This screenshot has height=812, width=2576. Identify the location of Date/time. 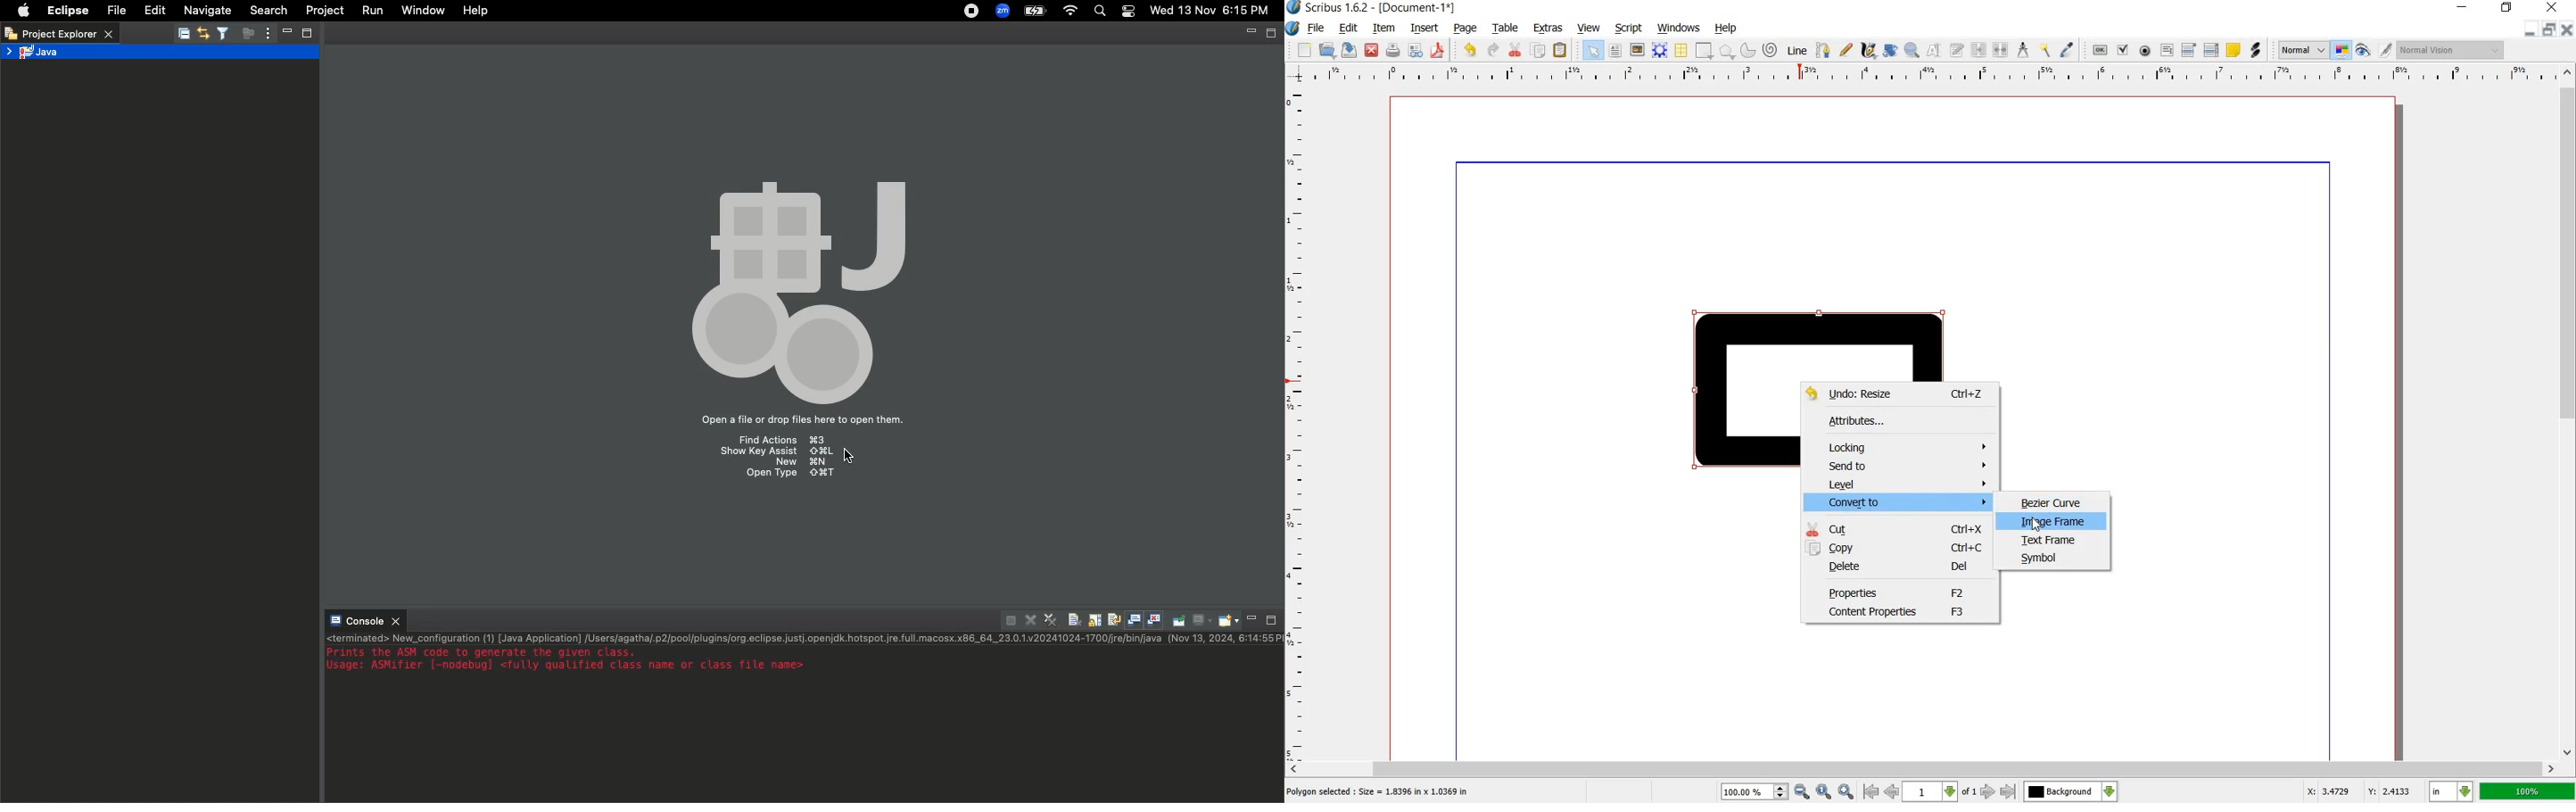
(1217, 10).